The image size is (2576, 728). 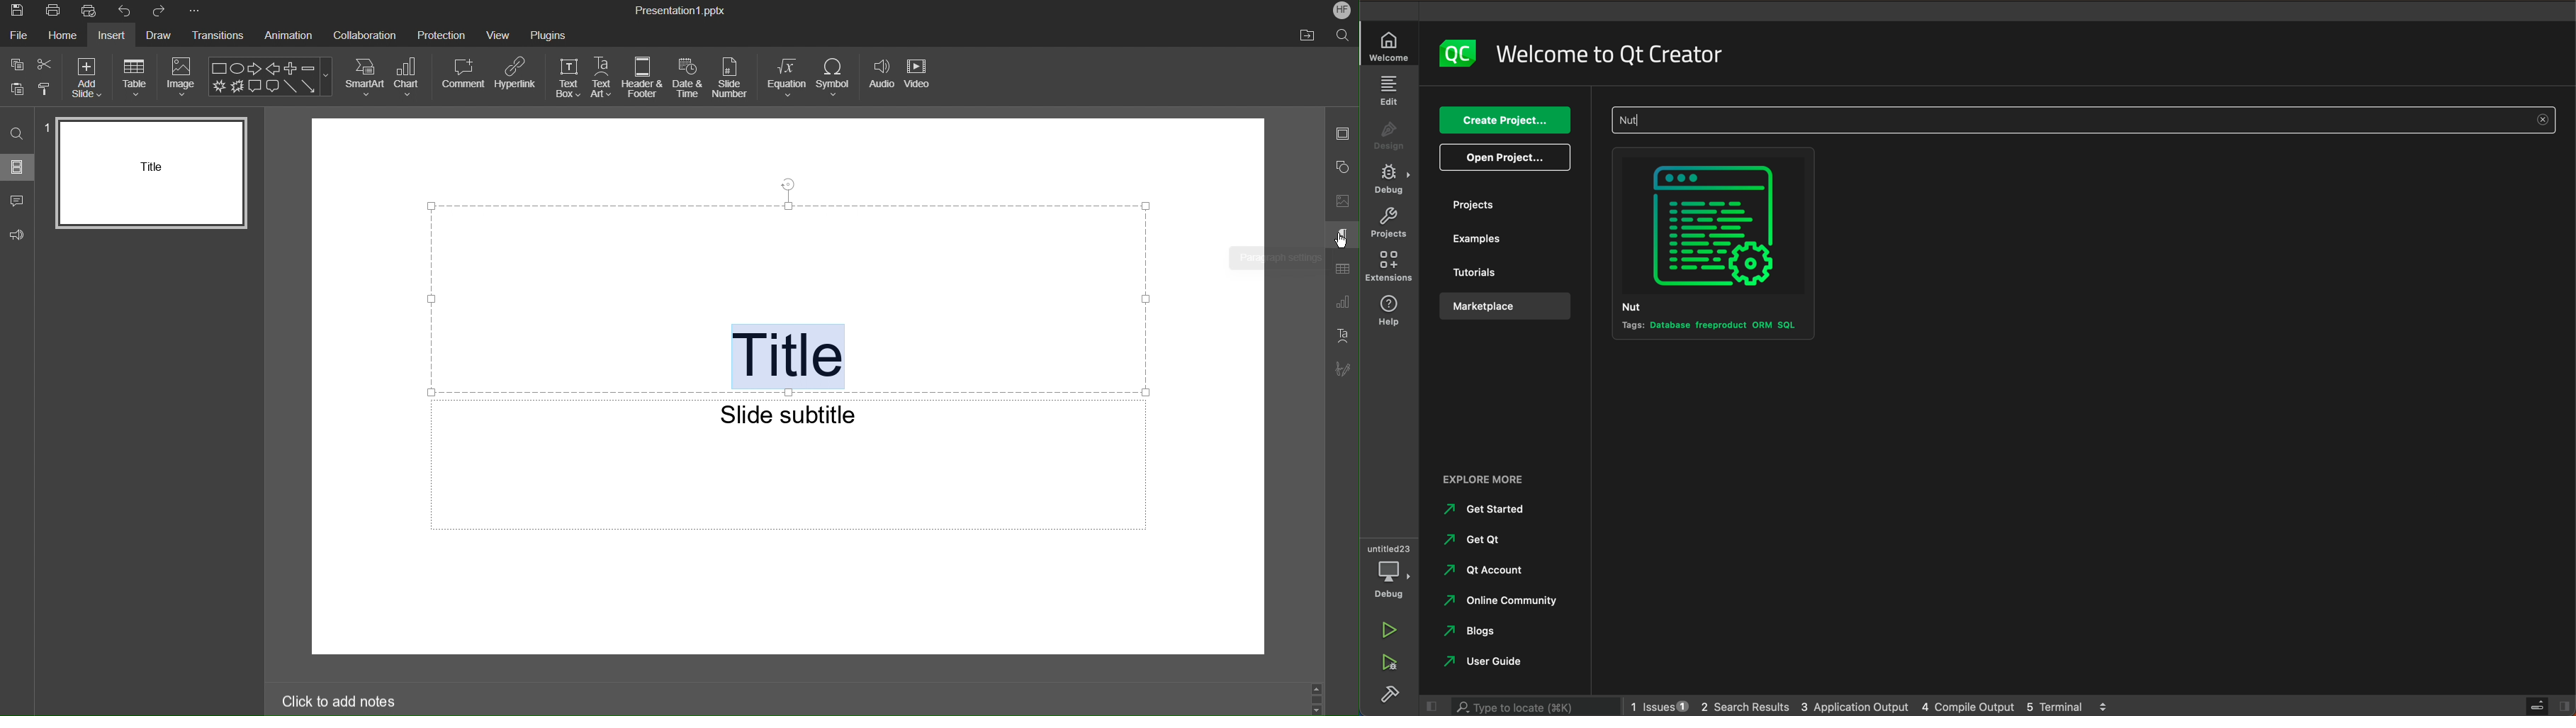 What do you see at coordinates (1309, 35) in the screenshot?
I see `Open file location` at bounding box center [1309, 35].